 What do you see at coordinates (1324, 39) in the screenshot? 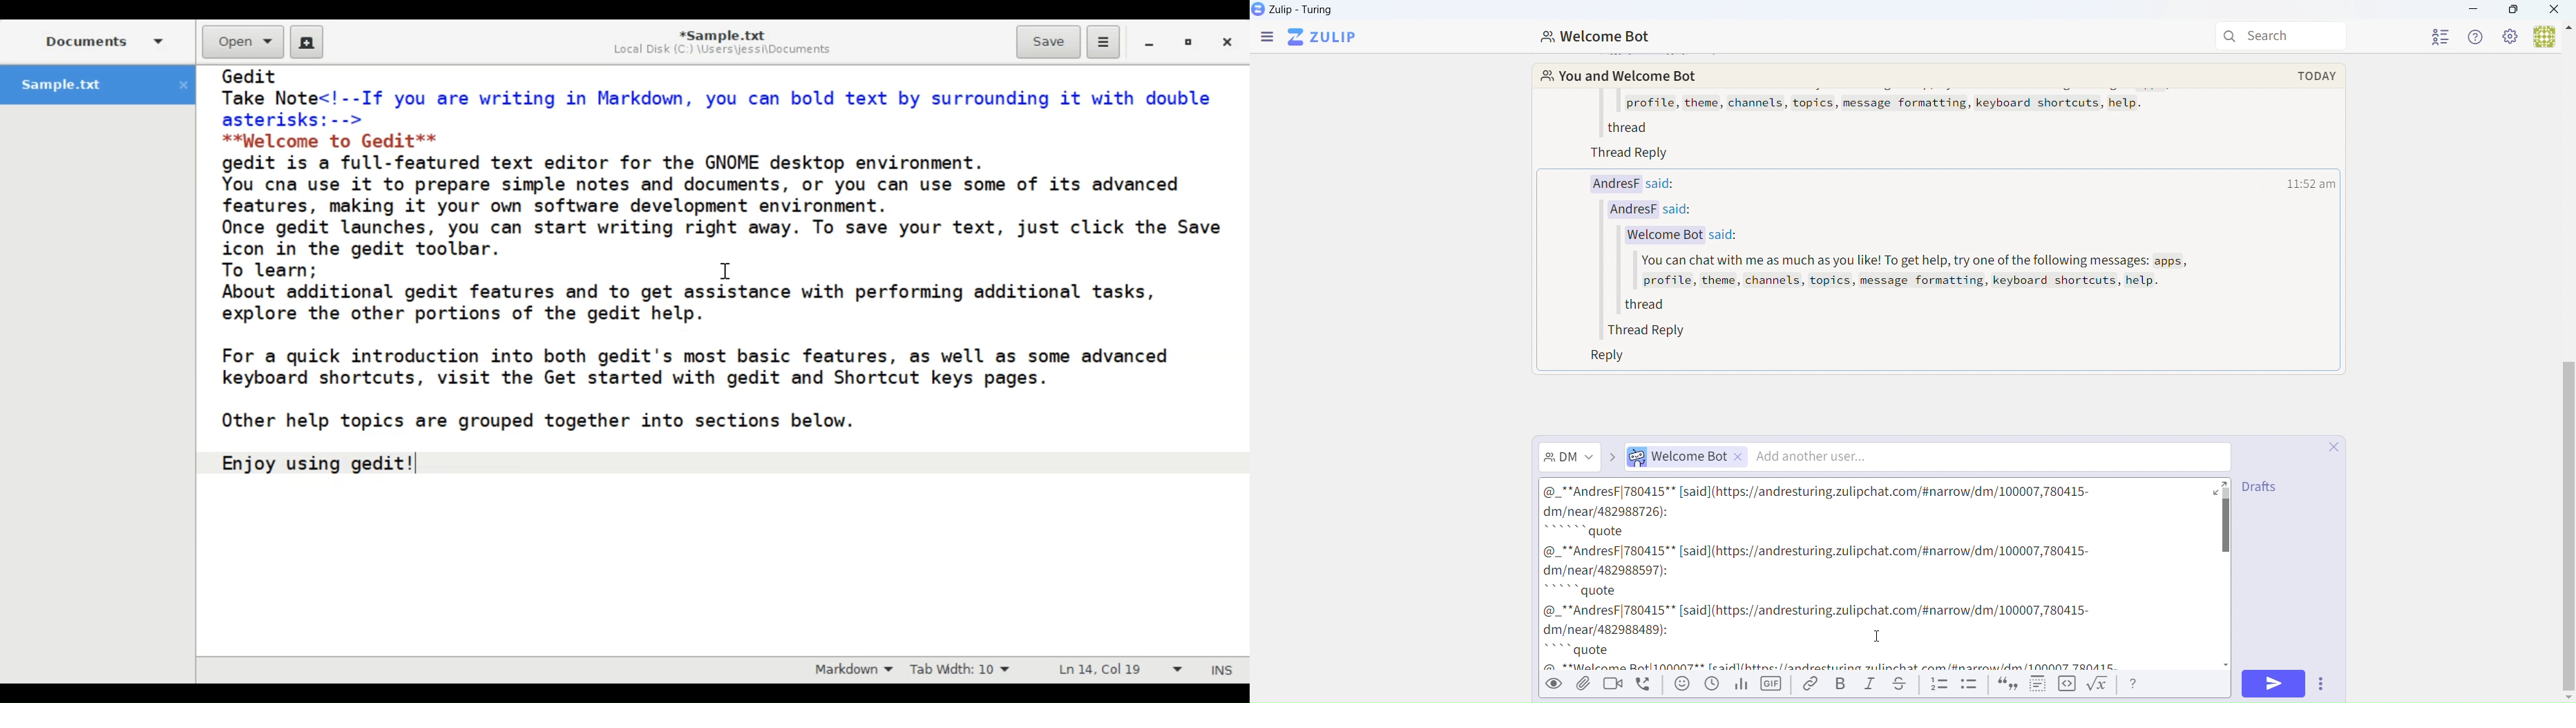
I see `Zulip` at bounding box center [1324, 39].